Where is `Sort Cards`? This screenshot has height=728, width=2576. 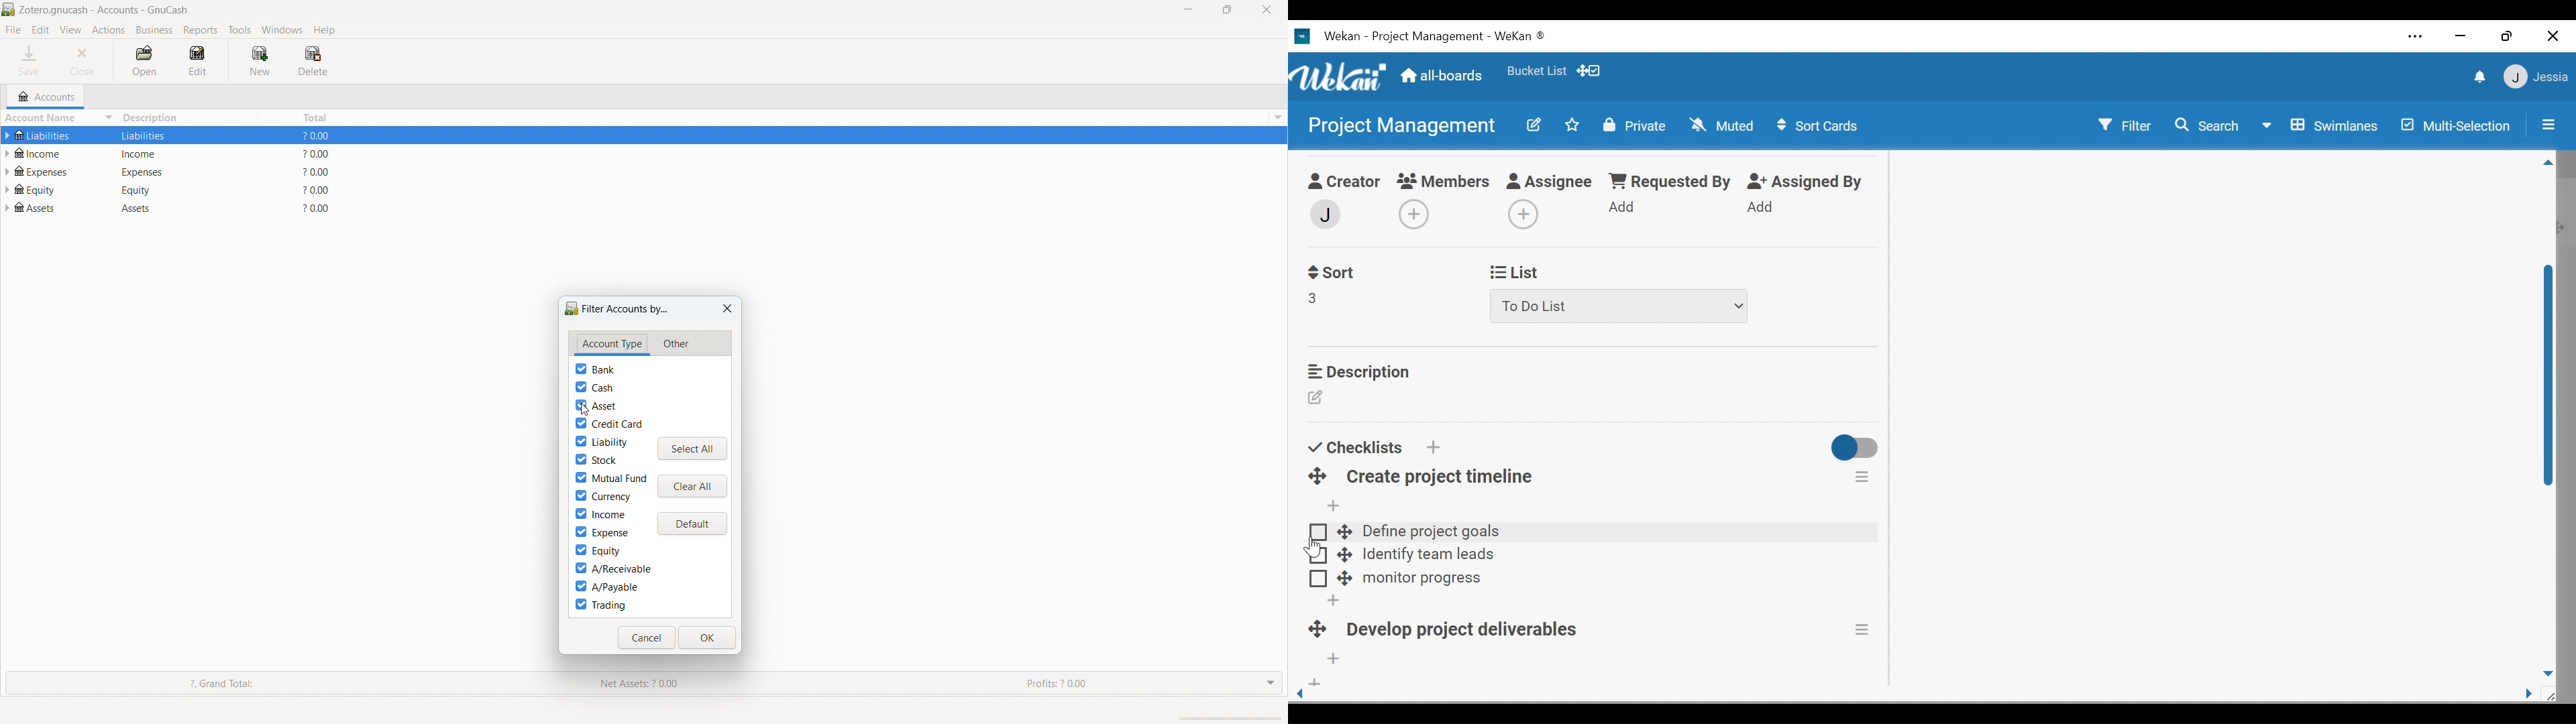
Sort Cards is located at coordinates (1820, 125).